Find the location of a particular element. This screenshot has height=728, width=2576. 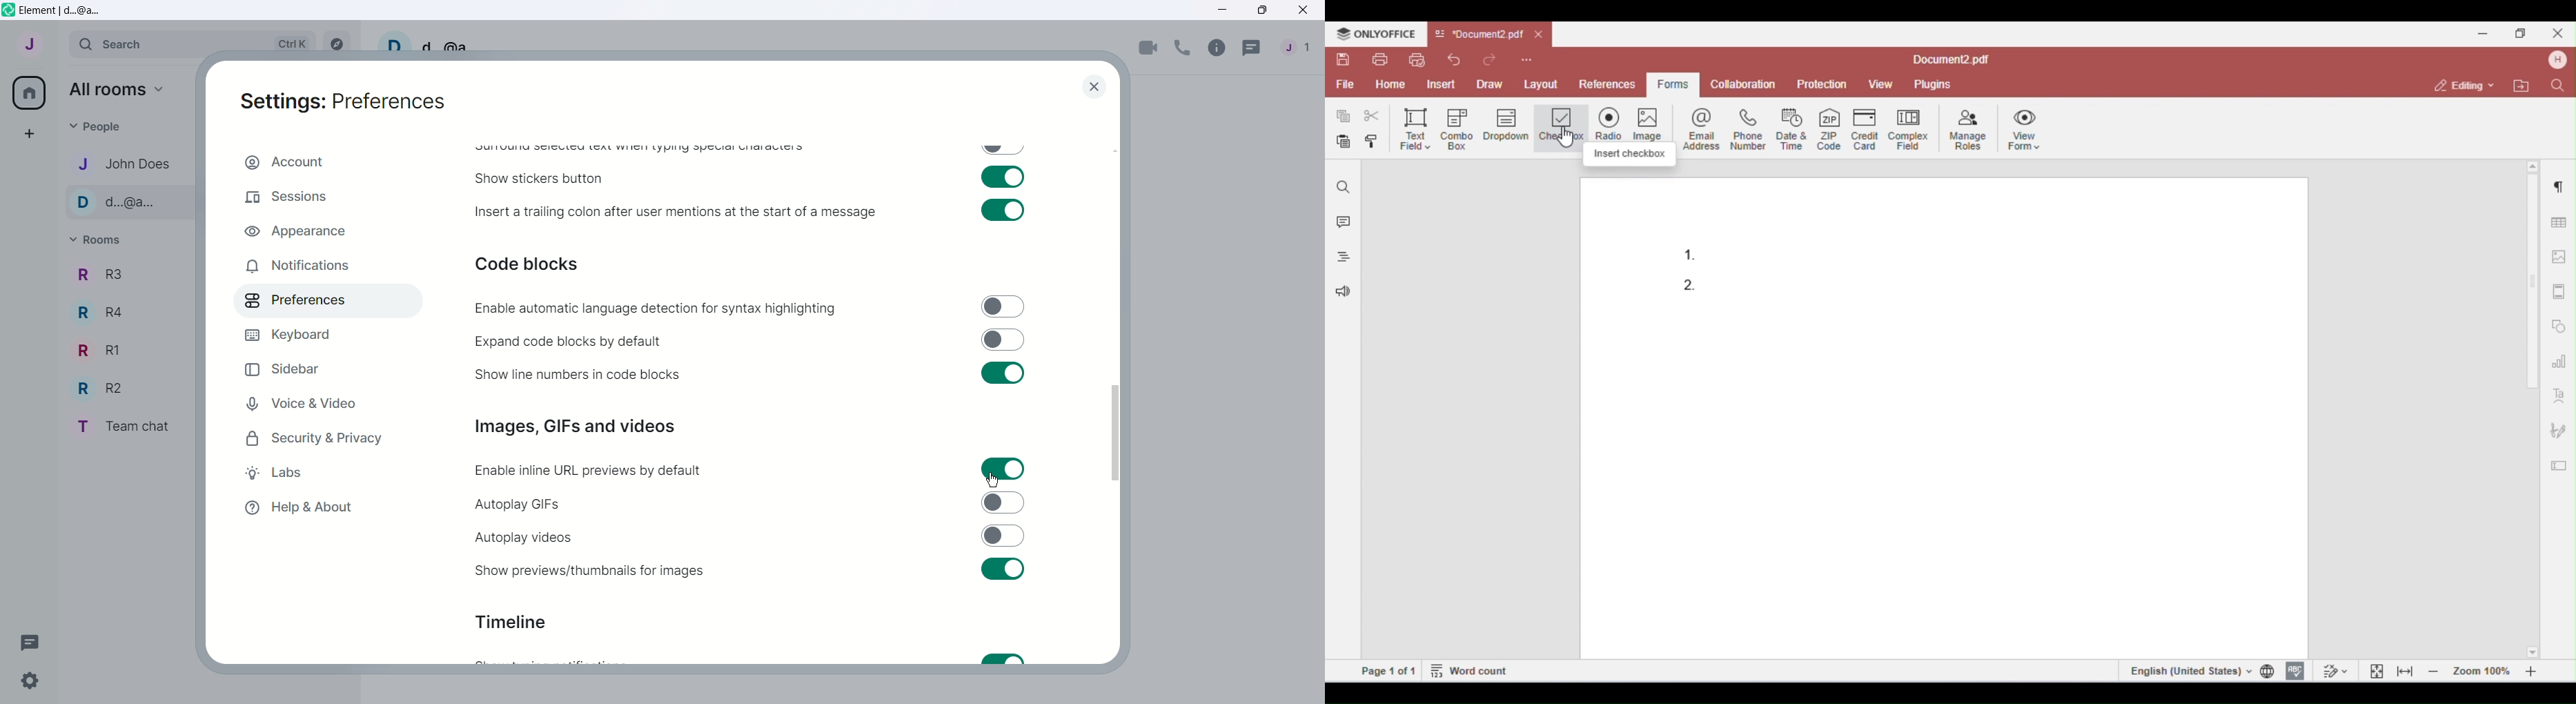

d...@a... is located at coordinates (456, 43).